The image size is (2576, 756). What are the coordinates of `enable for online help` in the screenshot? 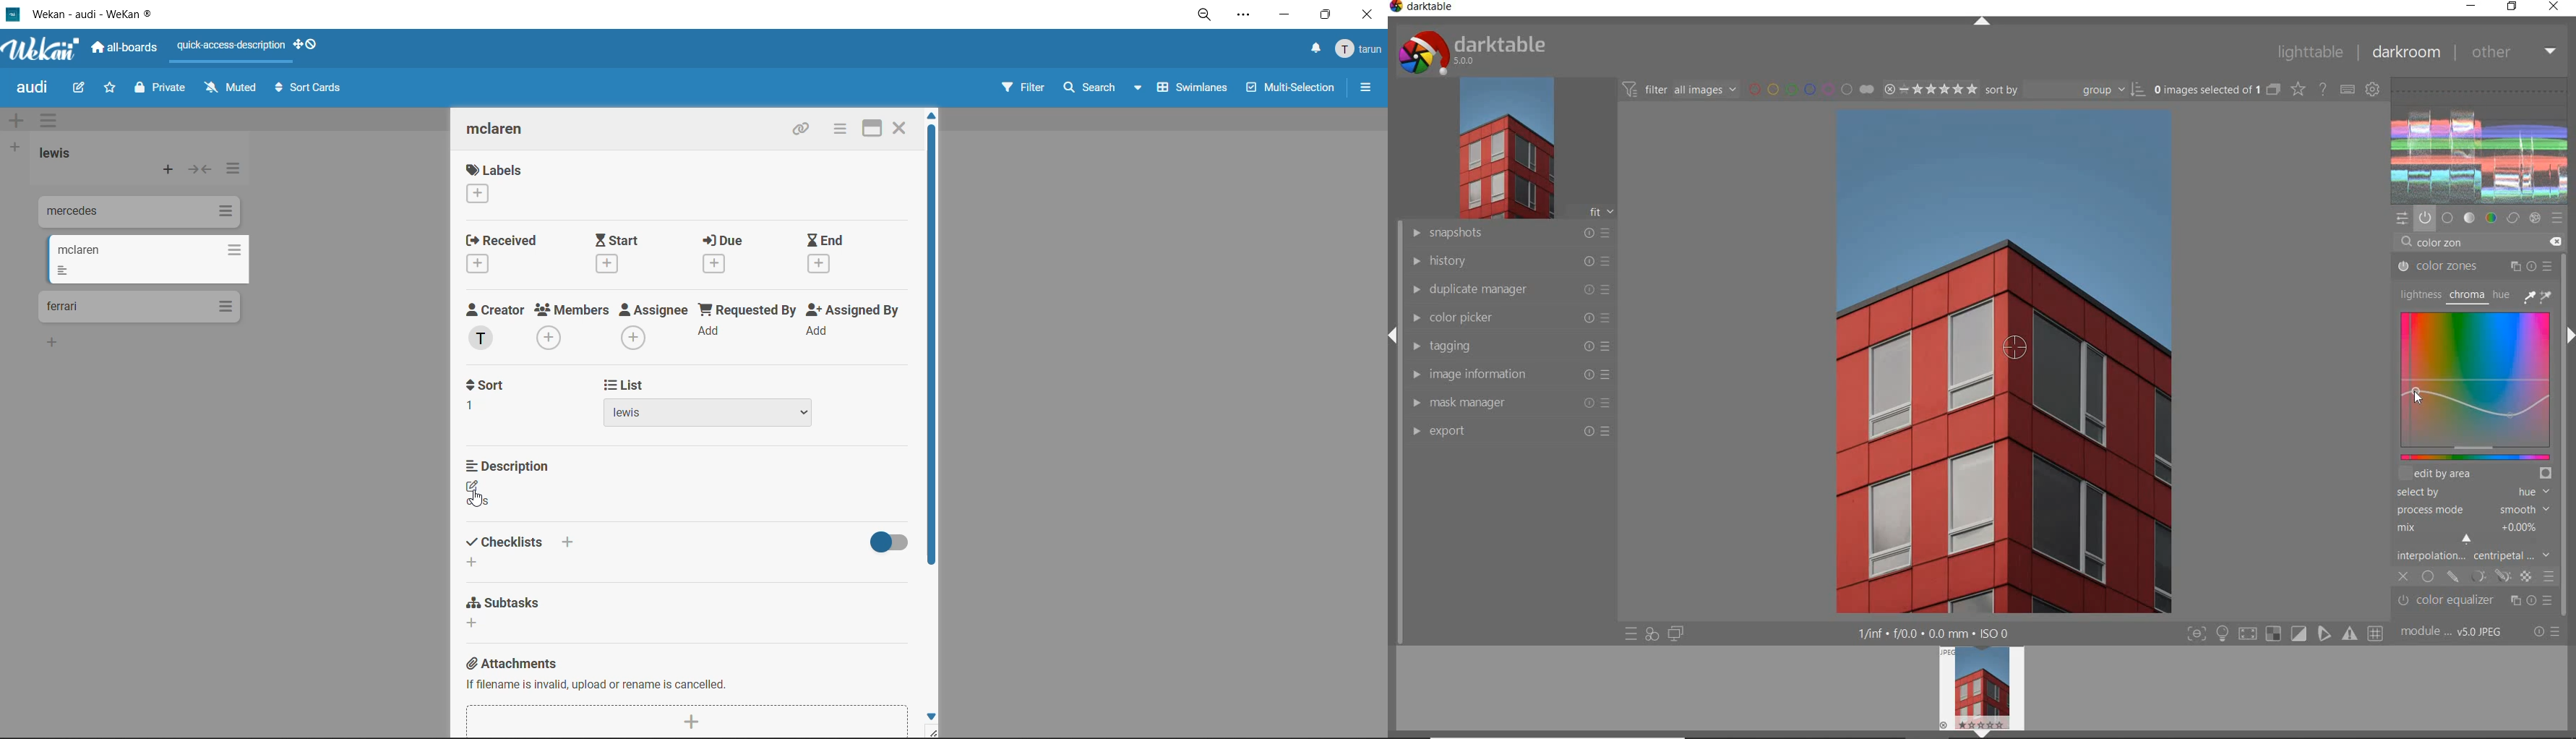 It's located at (2324, 88).